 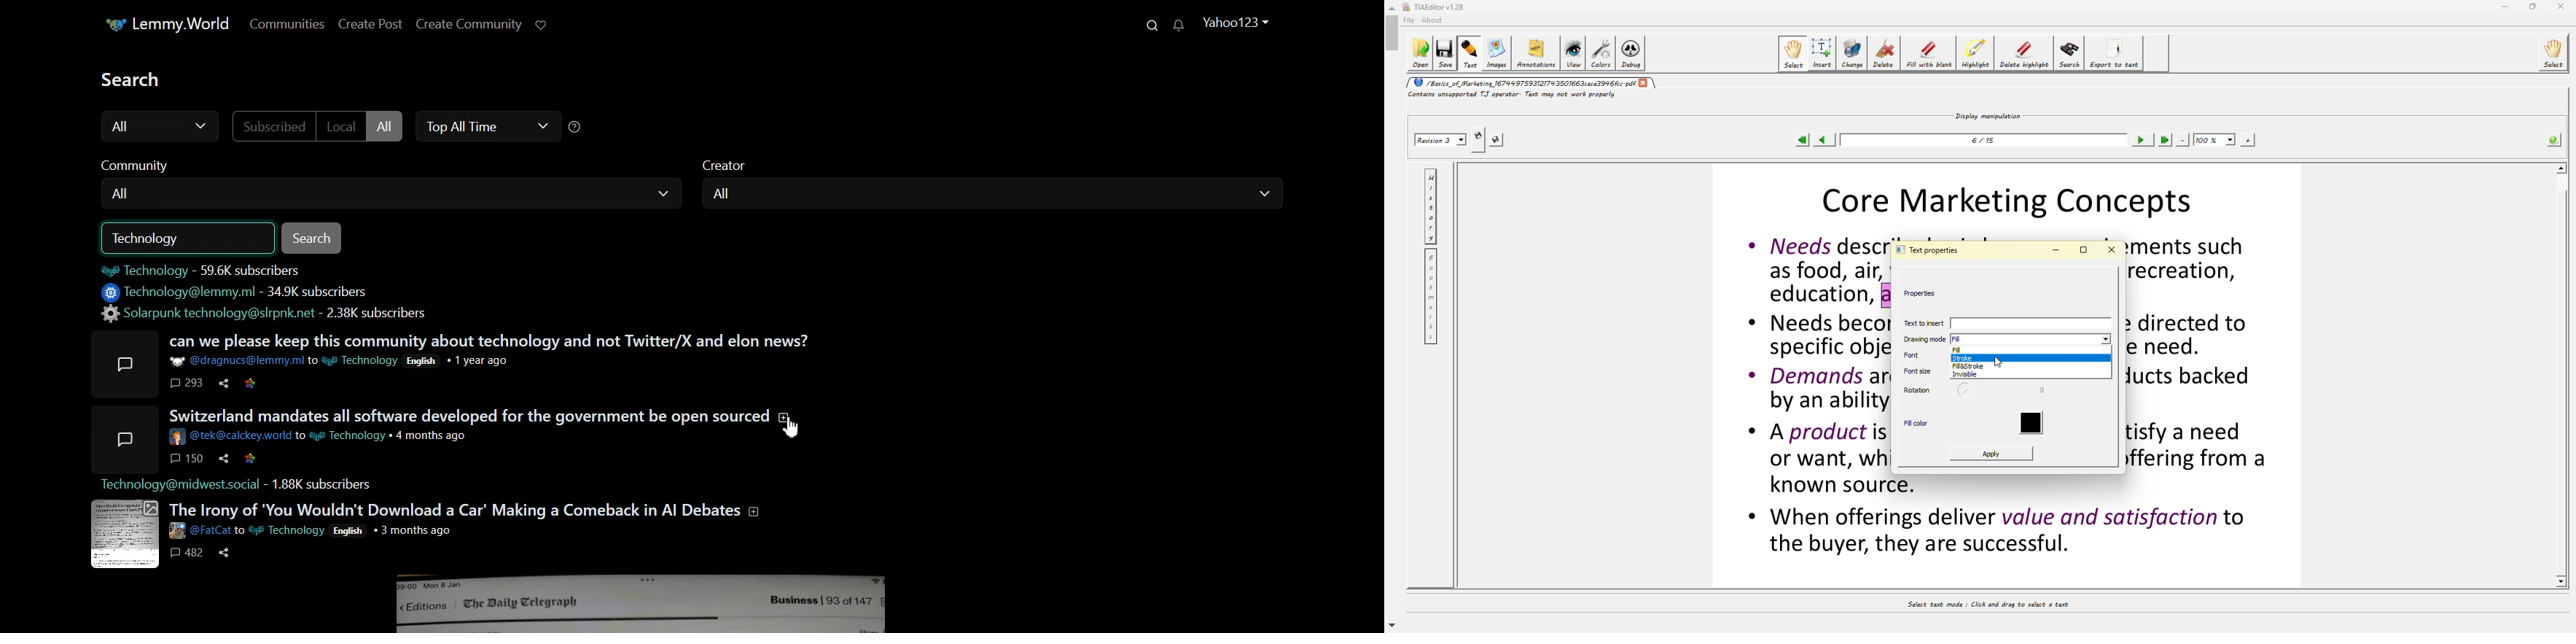 I want to click on @FatCat to %# Technology English «3 months ago, so click(x=318, y=530).